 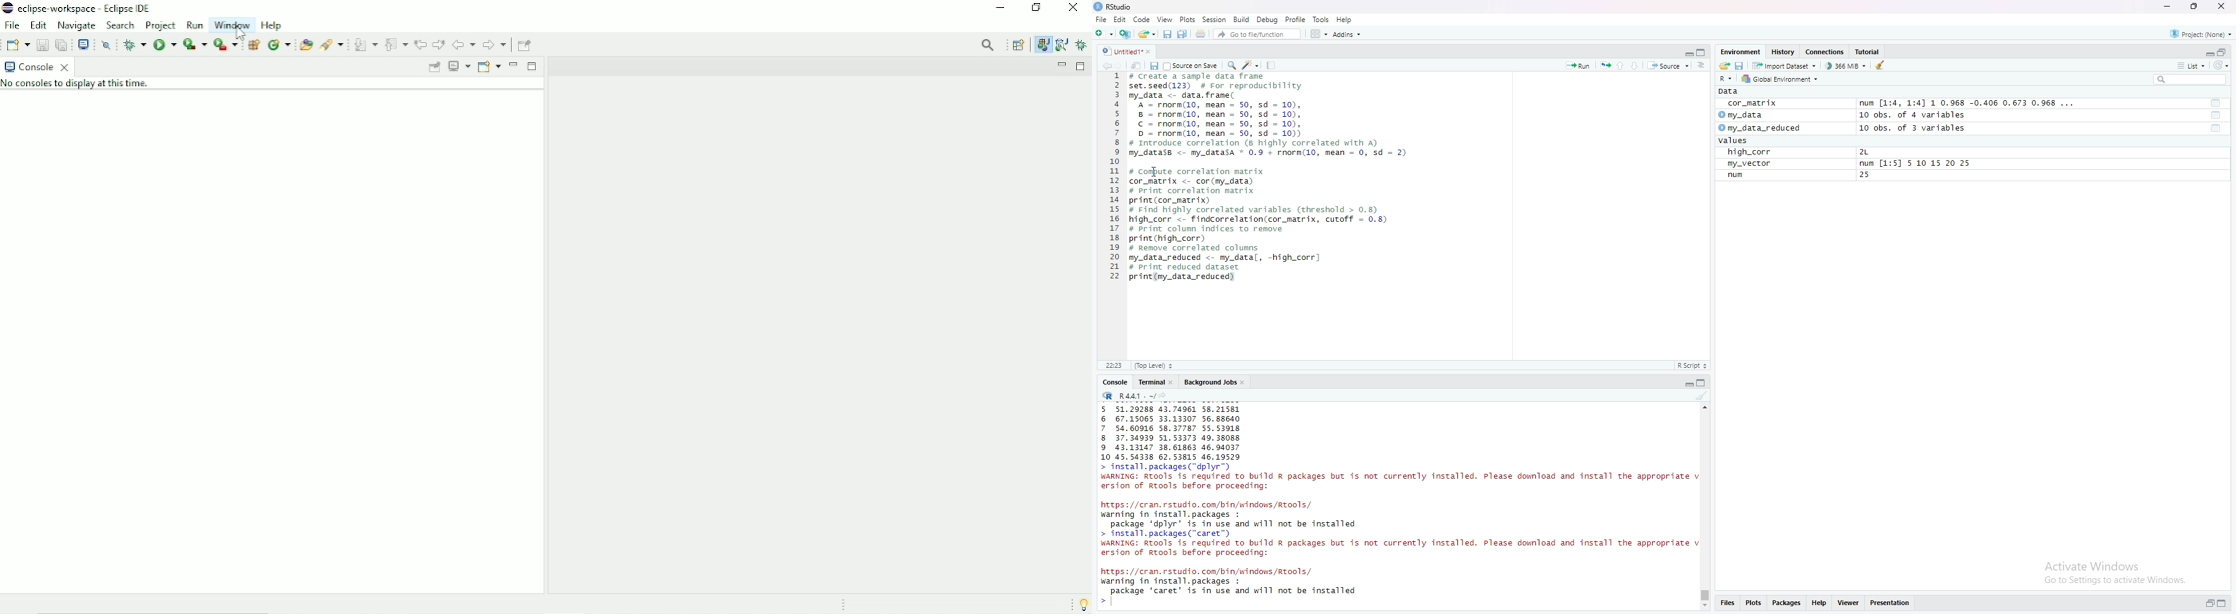 I want to click on close, so click(x=1244, y=383).